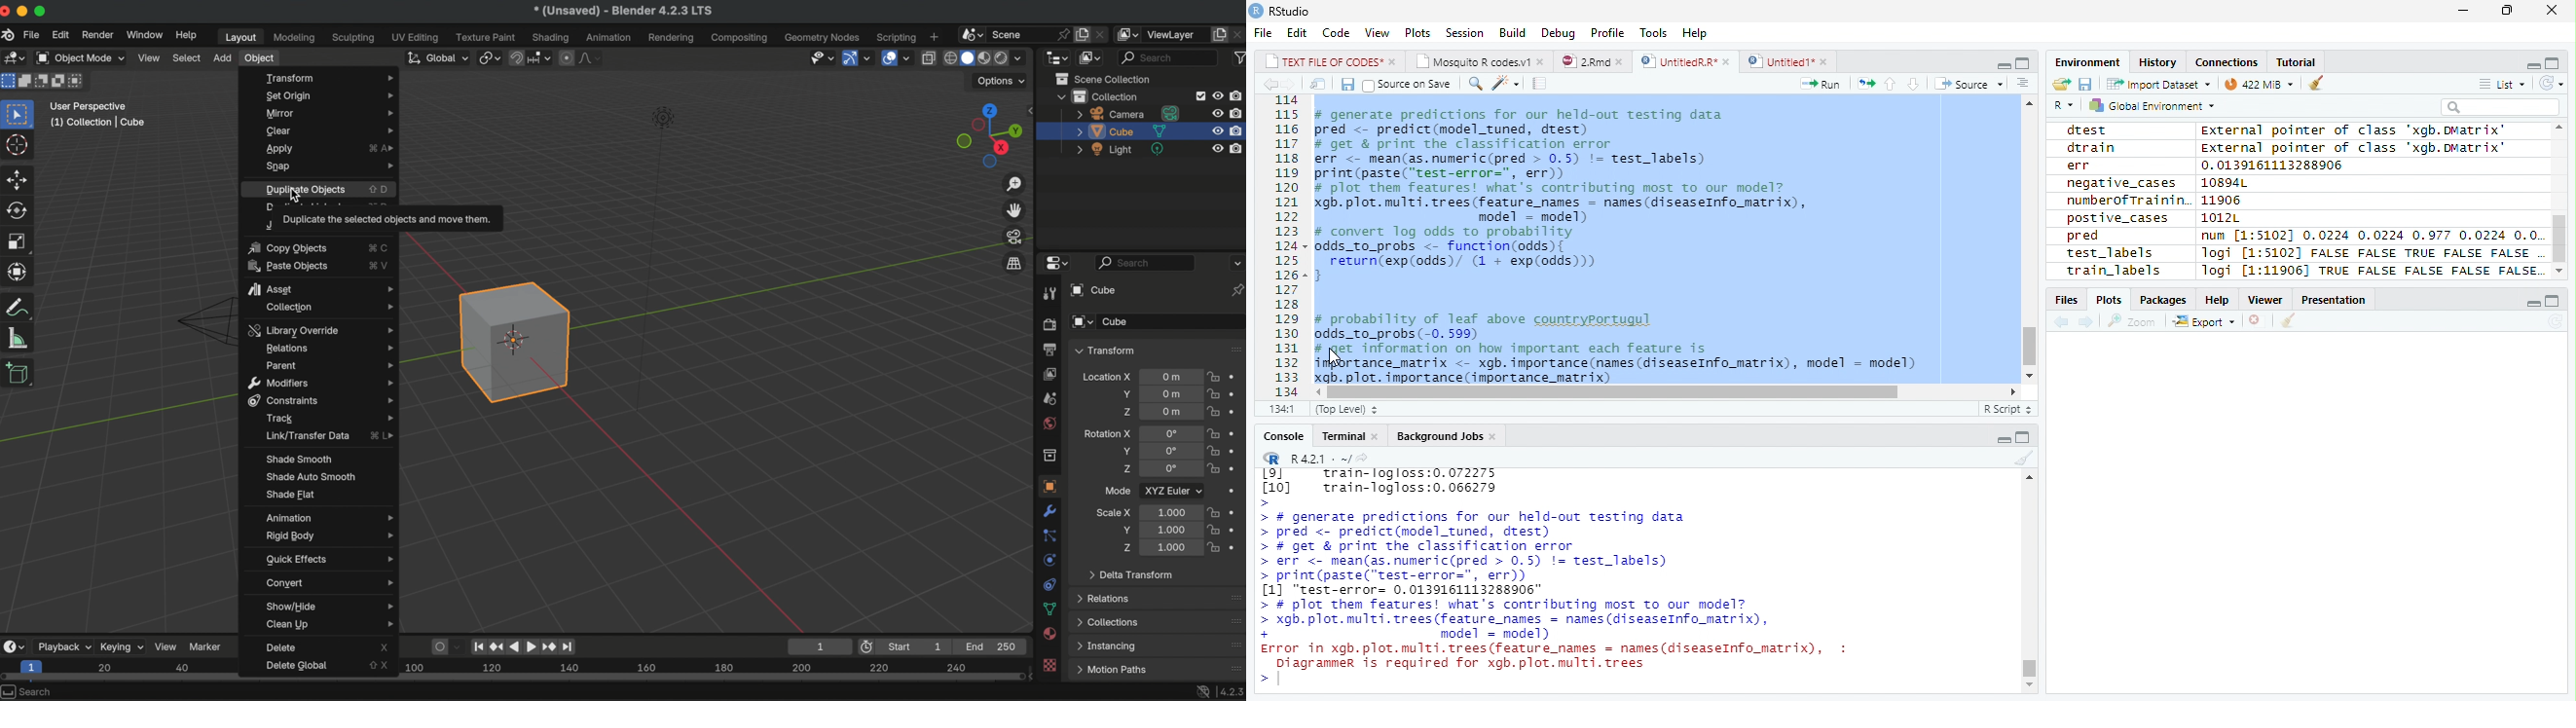 Image resolution: width=2576 pixels, height=728 pixels. I want to click on 11906, so click(2223, 200).